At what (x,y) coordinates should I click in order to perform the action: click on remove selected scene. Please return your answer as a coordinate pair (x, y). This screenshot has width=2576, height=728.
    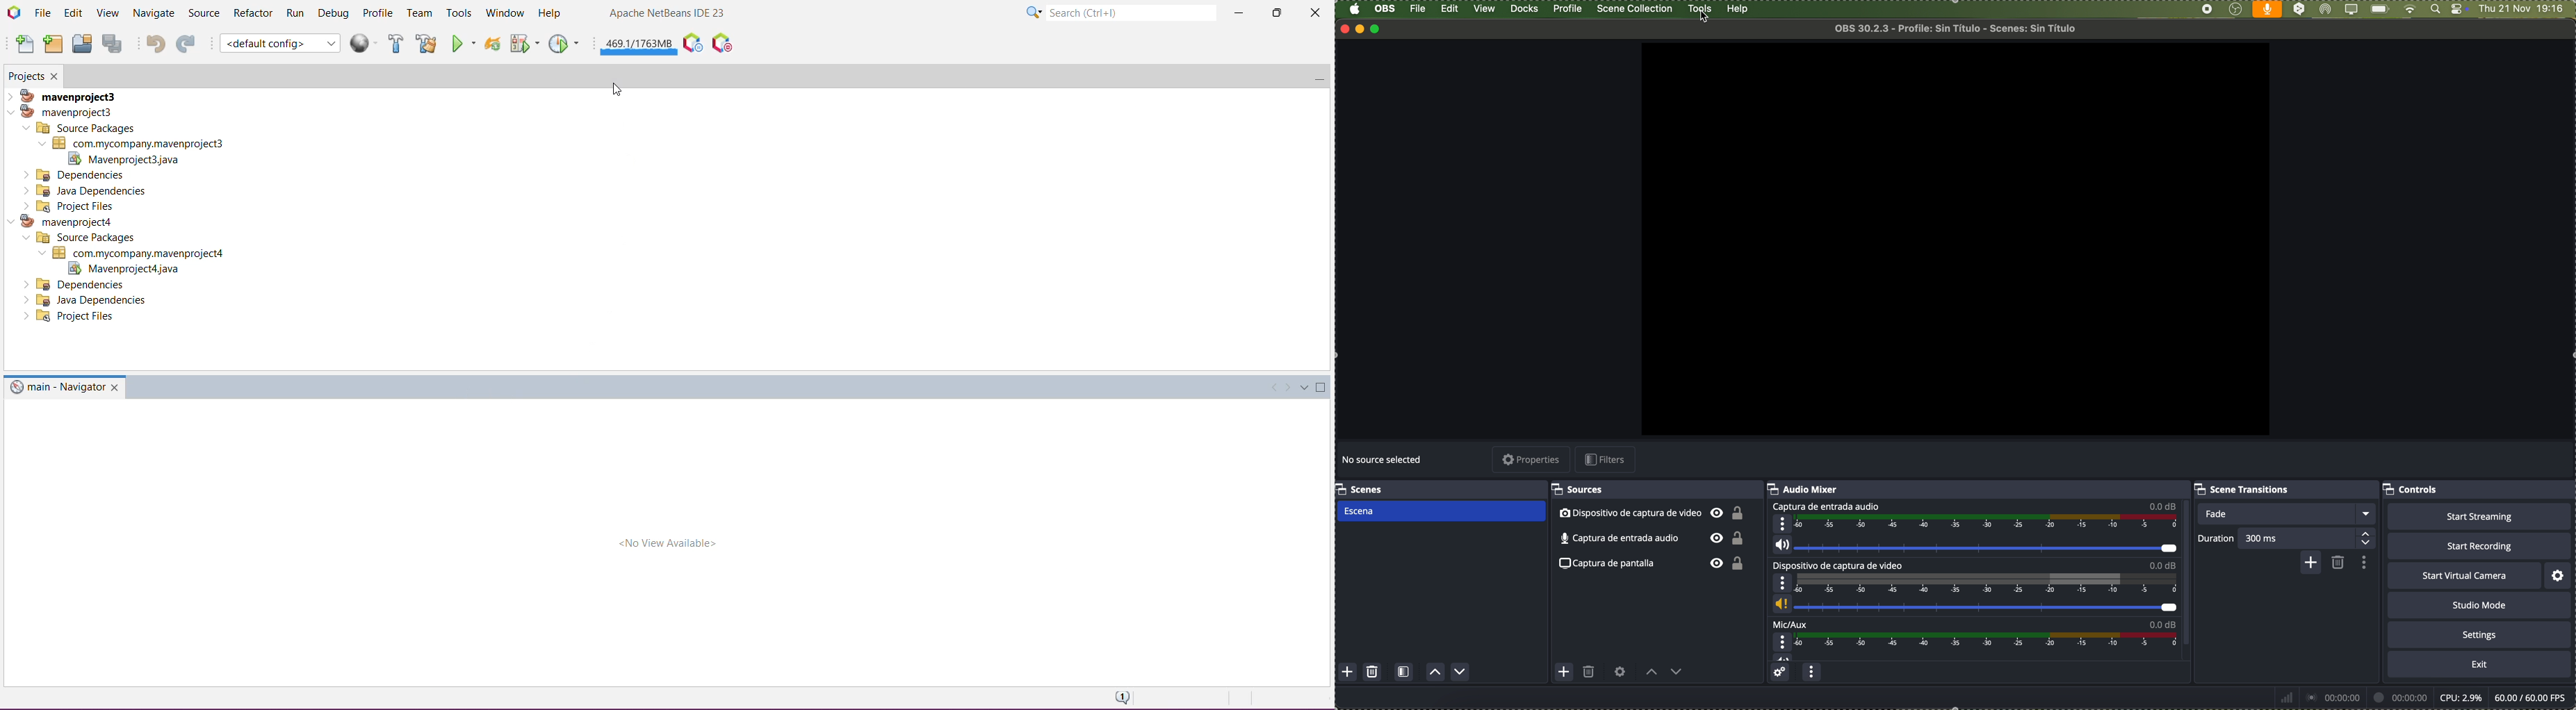
    Looking at the image, I should click on (1373, 672).